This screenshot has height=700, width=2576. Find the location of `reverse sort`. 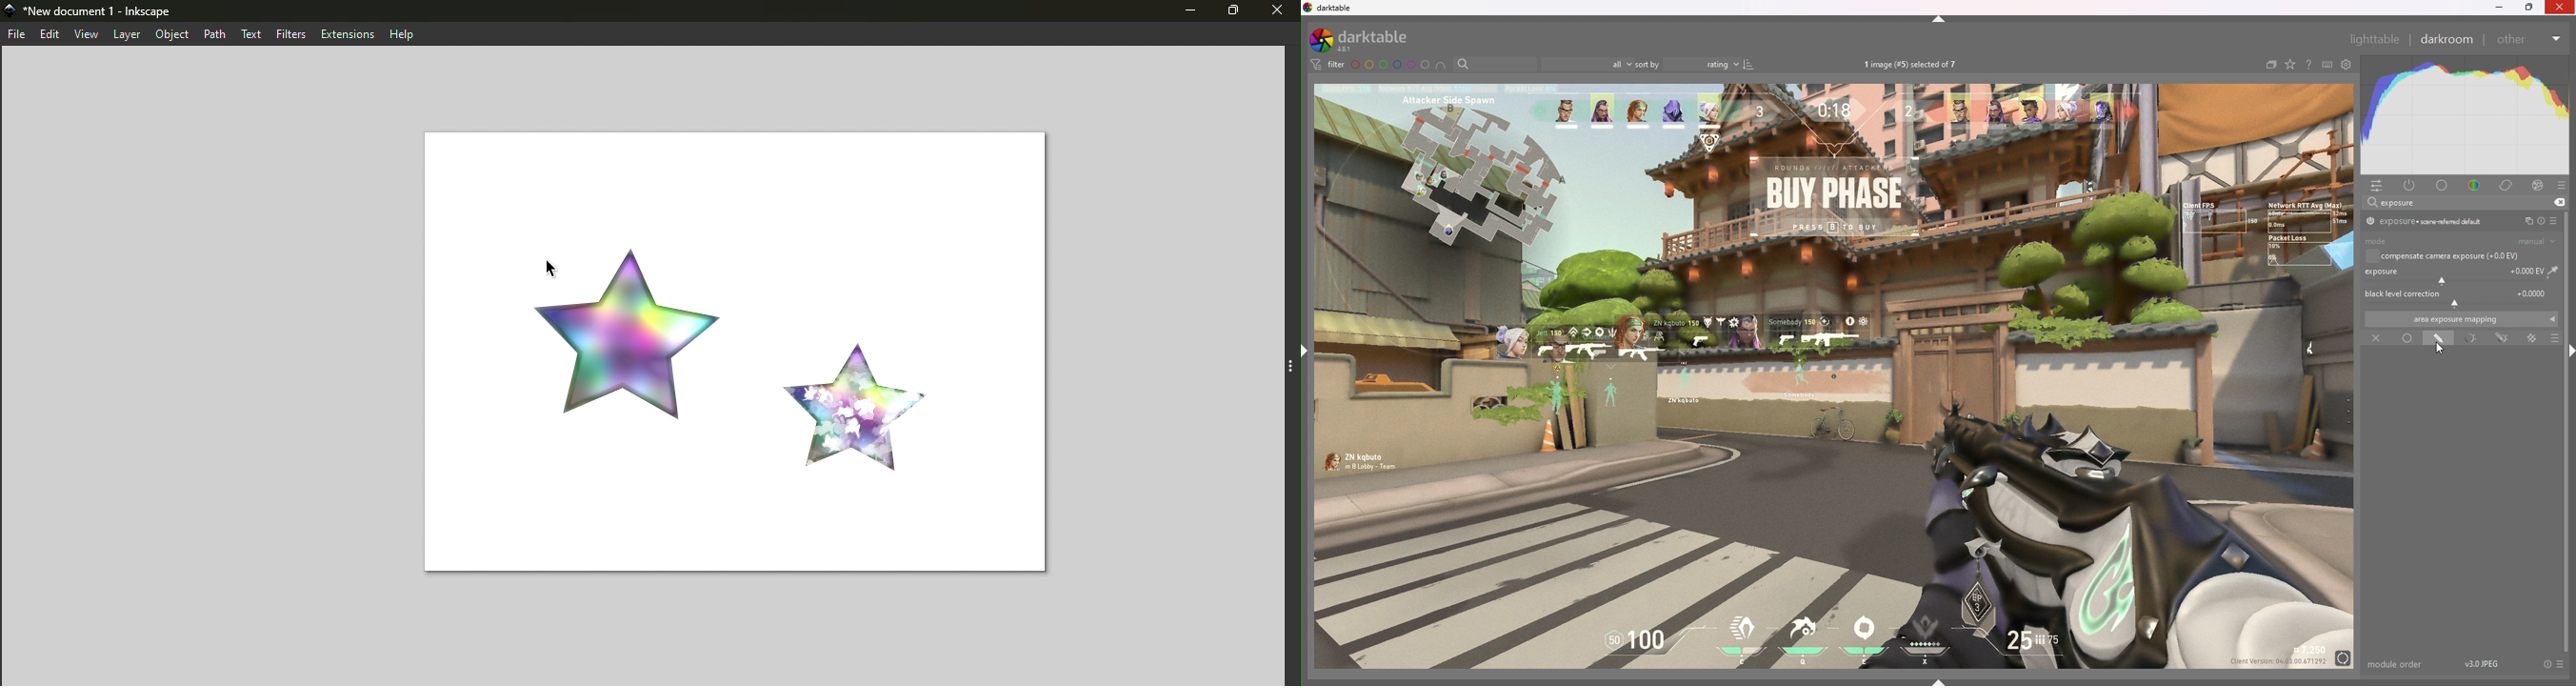

reverse sort is located at coordinates (1749, 64).